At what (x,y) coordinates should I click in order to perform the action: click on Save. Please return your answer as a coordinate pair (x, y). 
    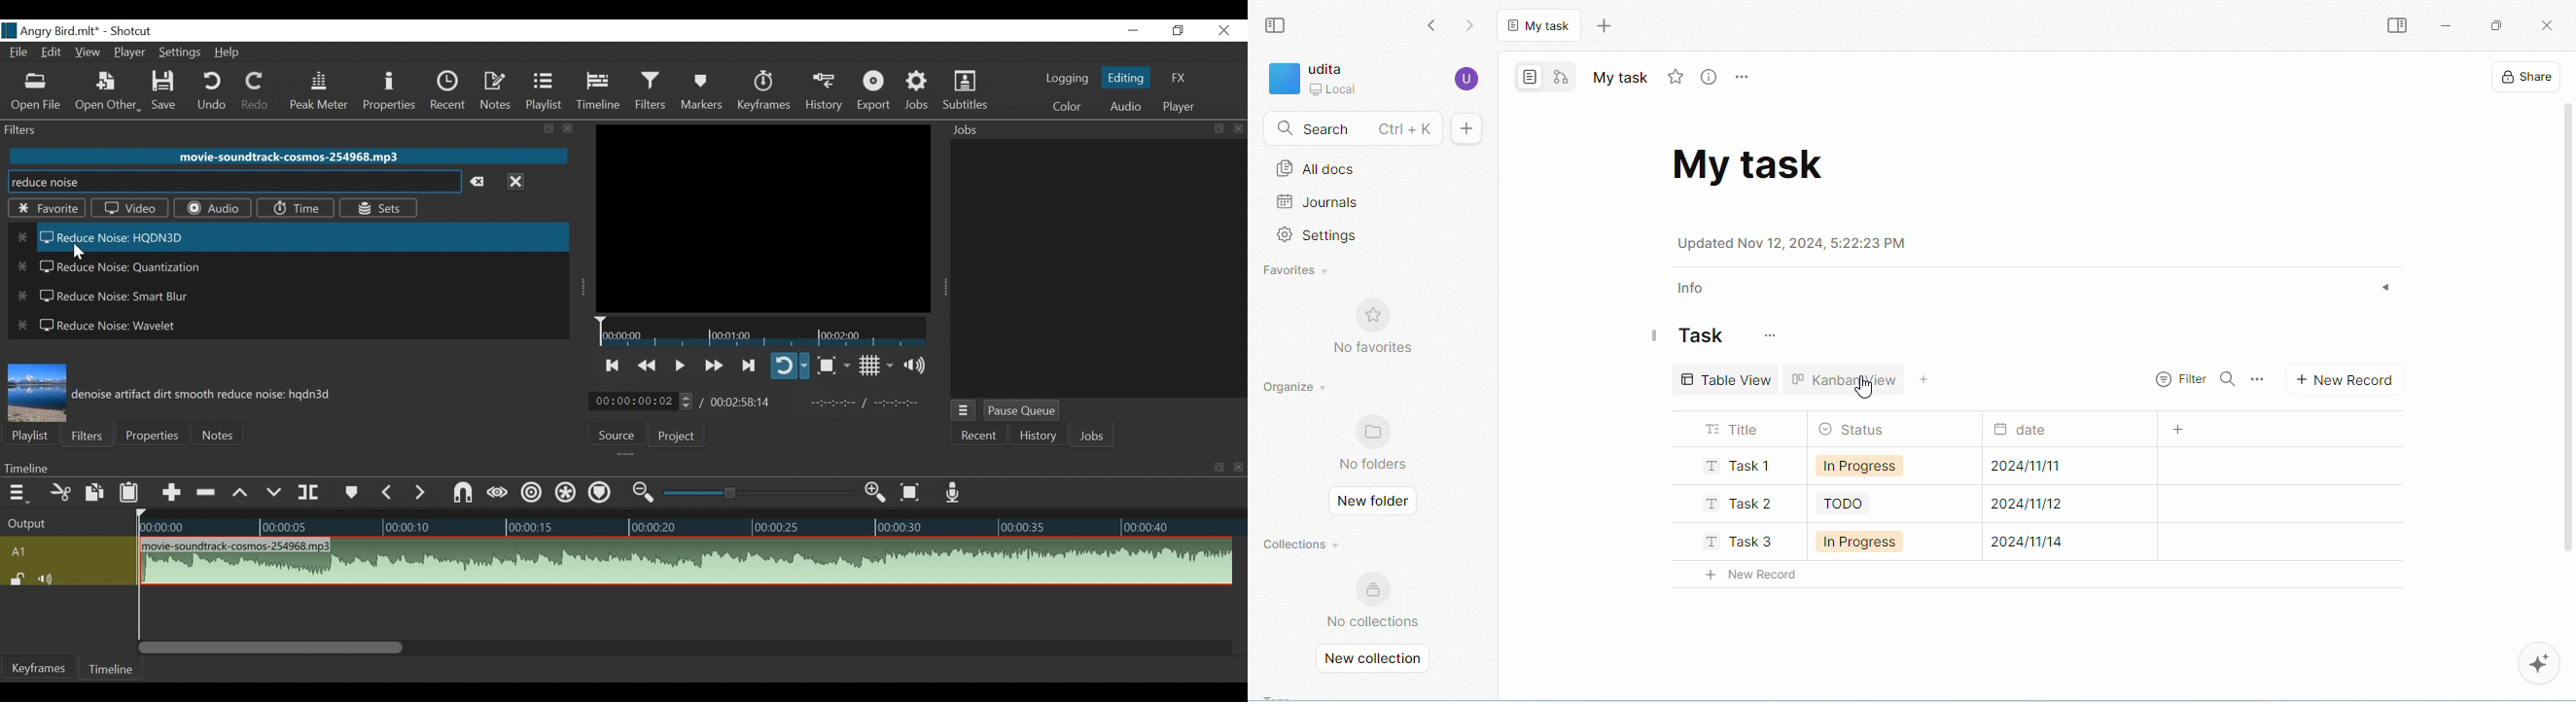
    Looking at the image, I should click on (166, 92).